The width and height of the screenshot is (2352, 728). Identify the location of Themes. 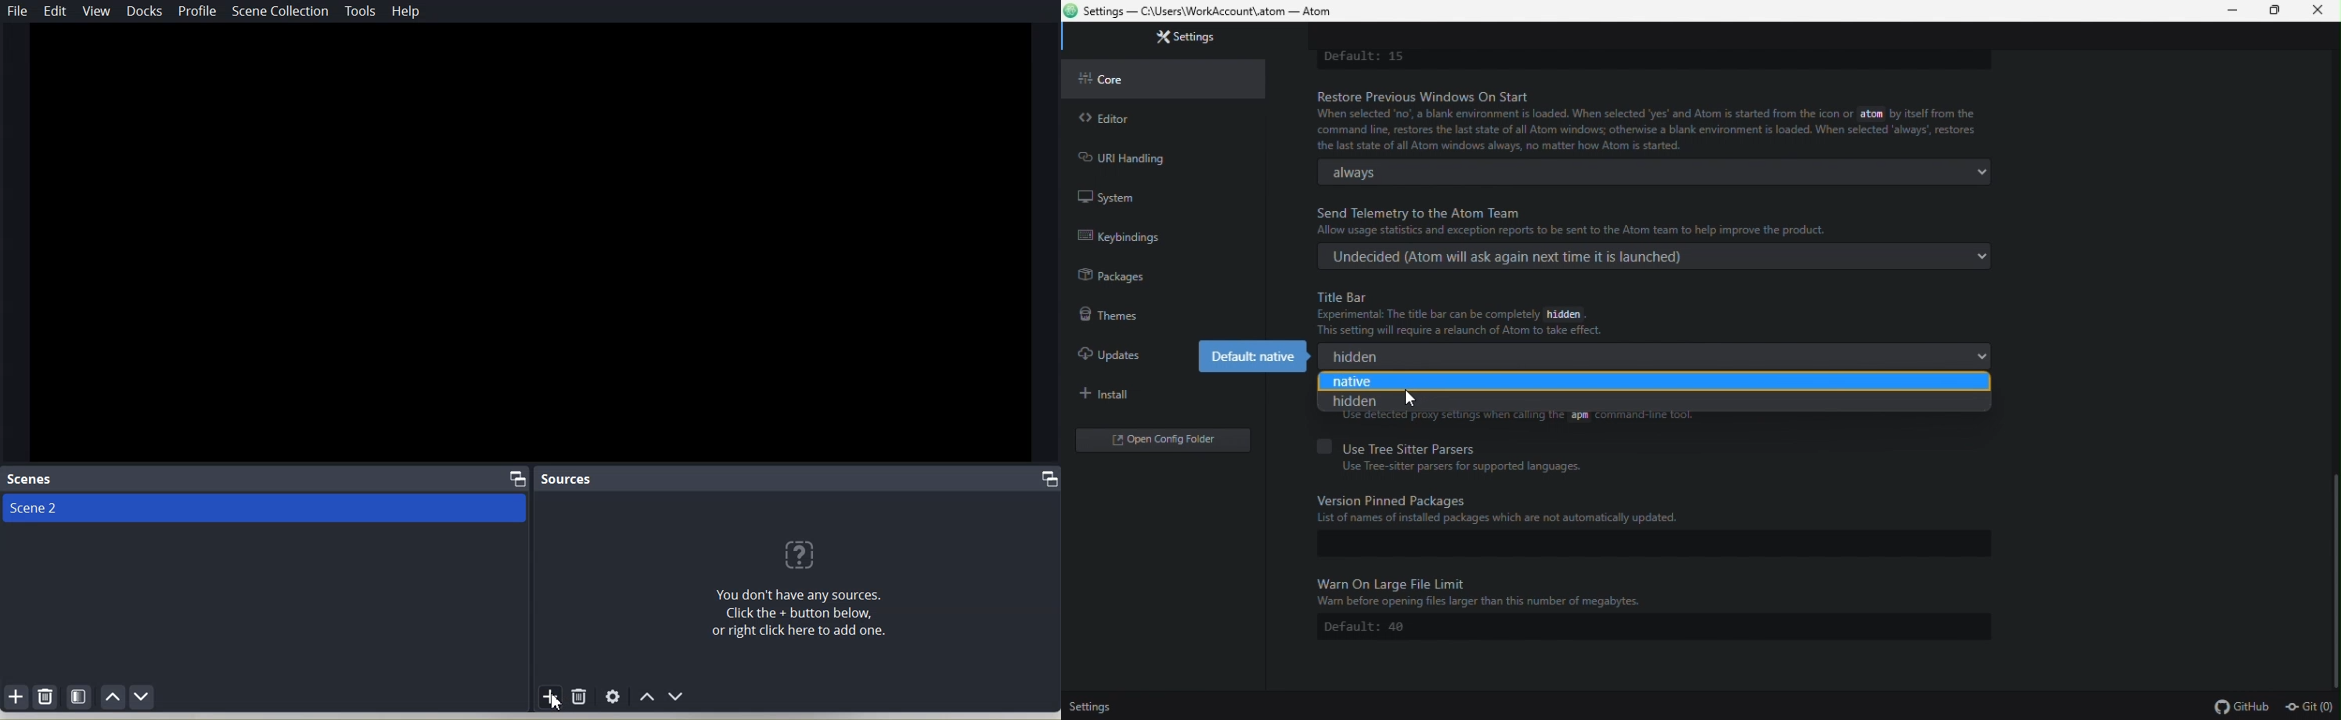
(1157, 313).